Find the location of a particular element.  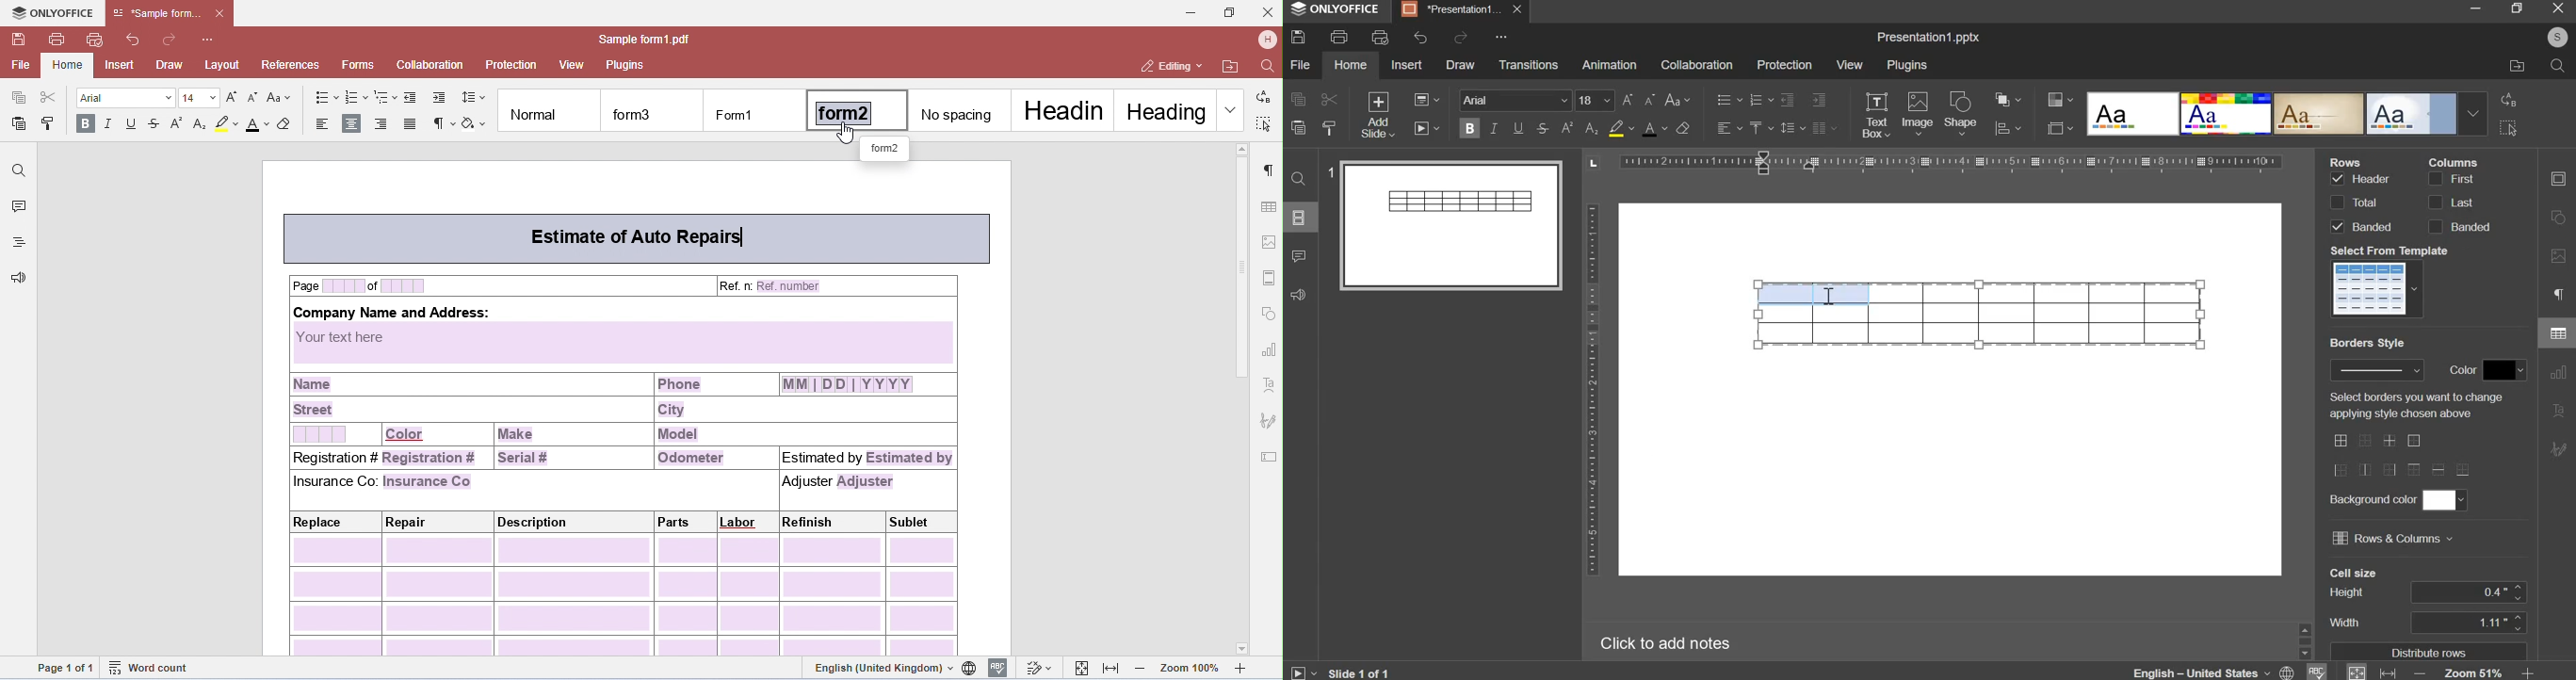

Distribute rows is located at coordinates (2432, 652).